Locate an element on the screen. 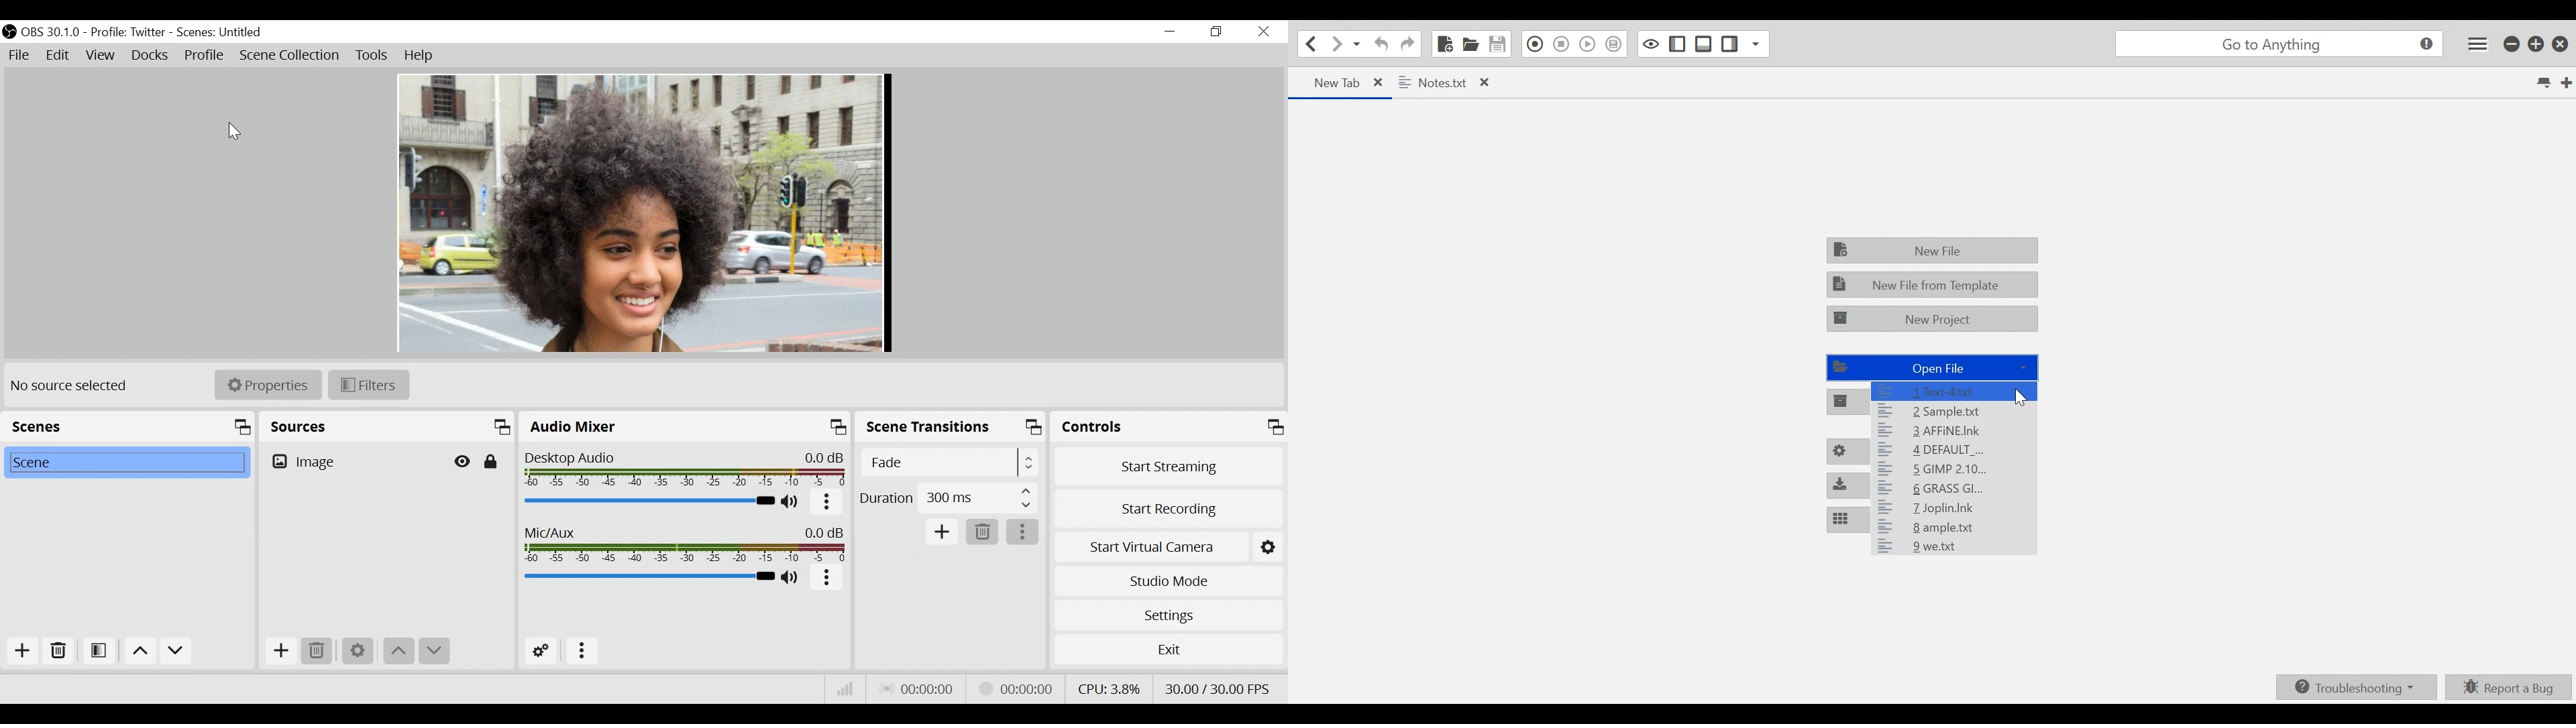 Image resolution: width=2576 pixels, height=728 pixels. (un)mute is located at coordinates (794, 578).